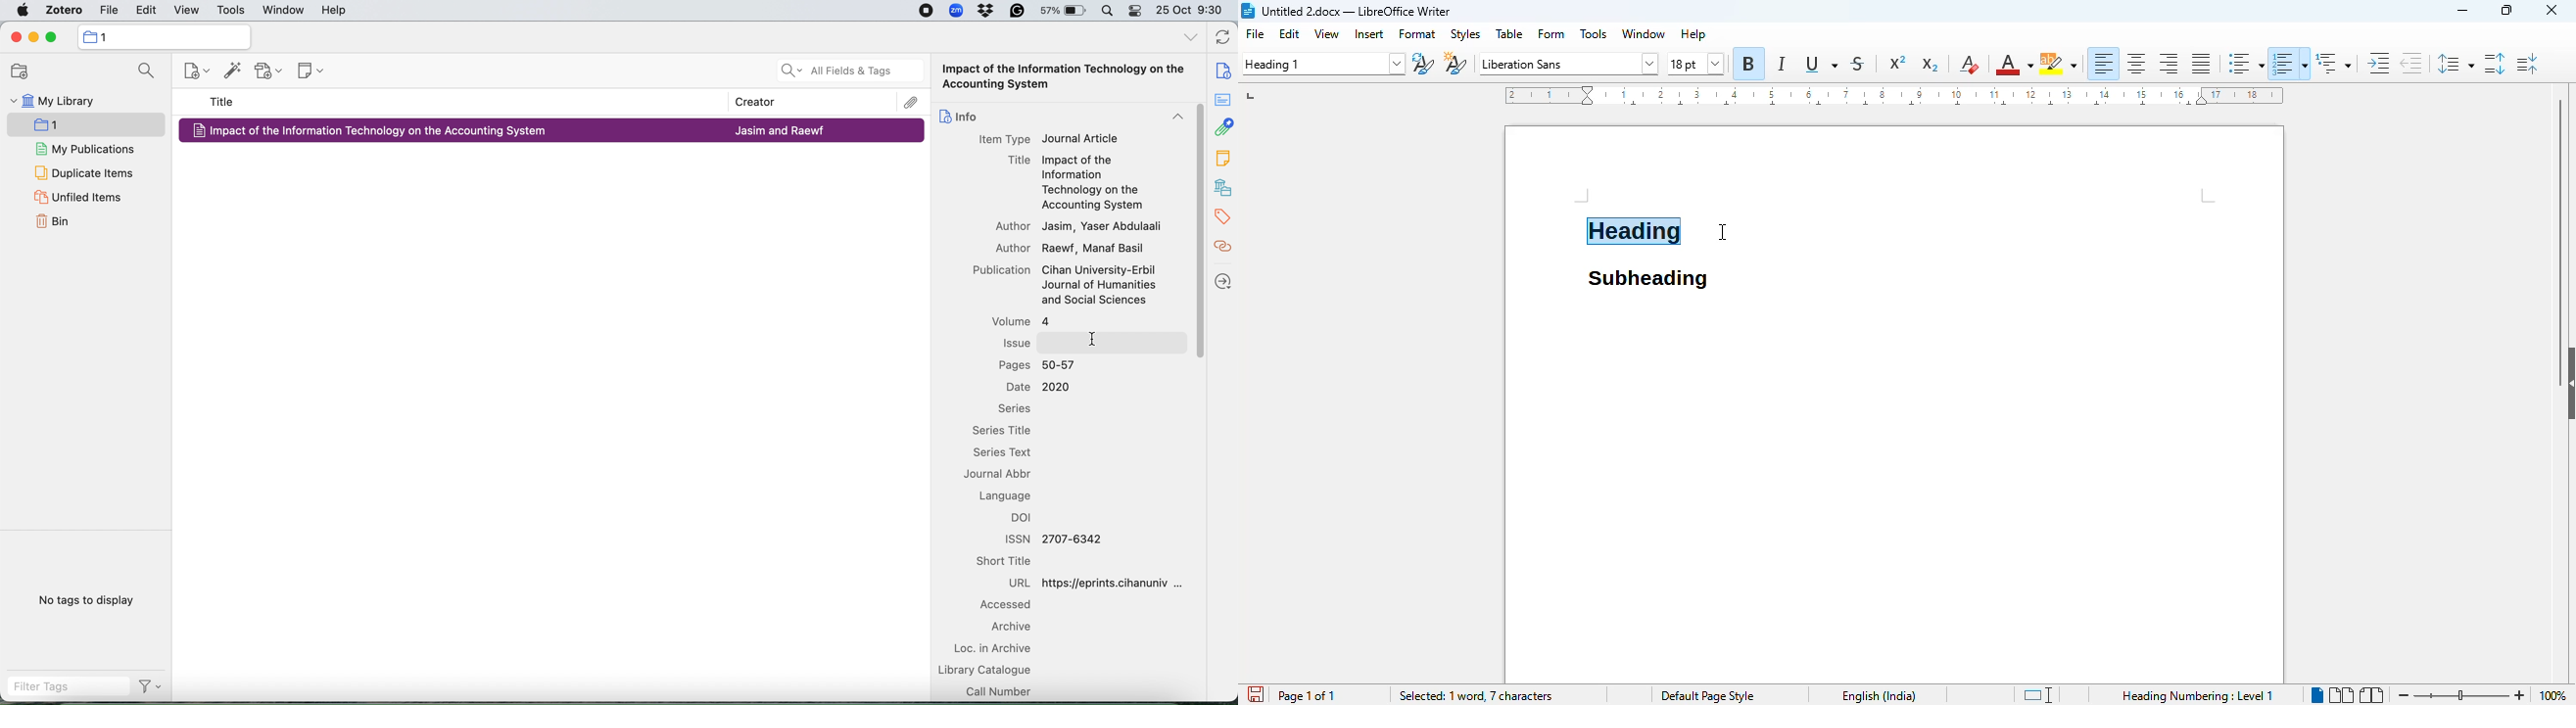 This screenshot has width=2576, height=728. Describe the element at coordinates (283, 10) in the screenshot. I see `window` at that location.